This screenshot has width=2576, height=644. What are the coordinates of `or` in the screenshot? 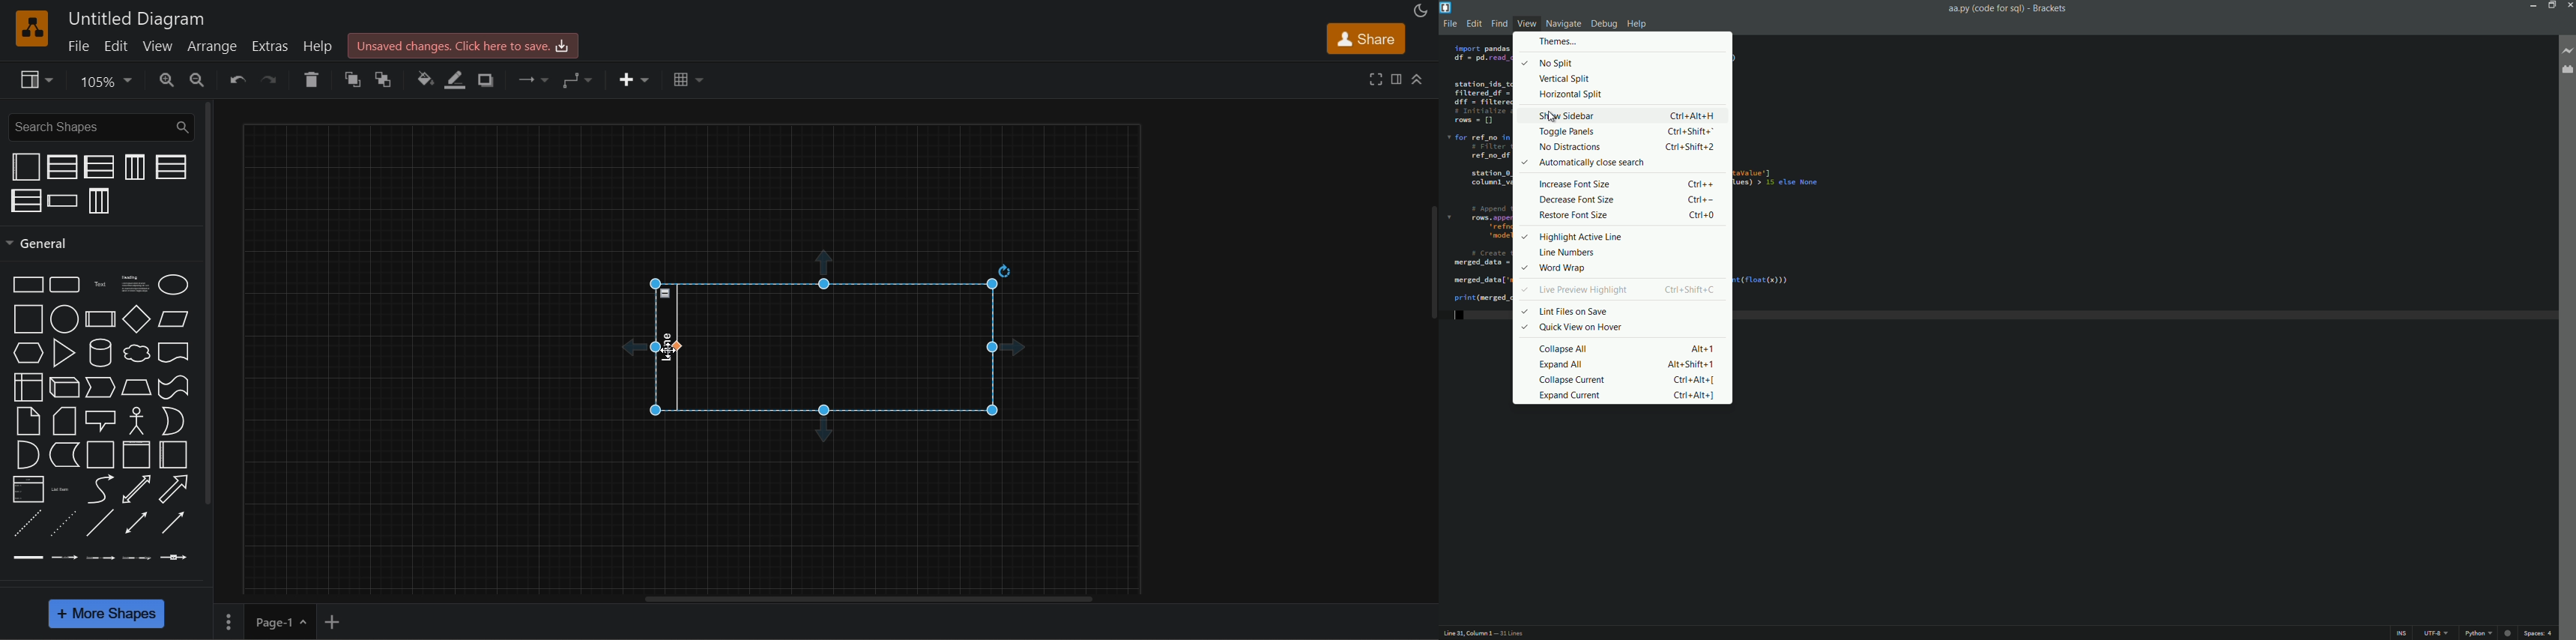 It's located at (172, 420).